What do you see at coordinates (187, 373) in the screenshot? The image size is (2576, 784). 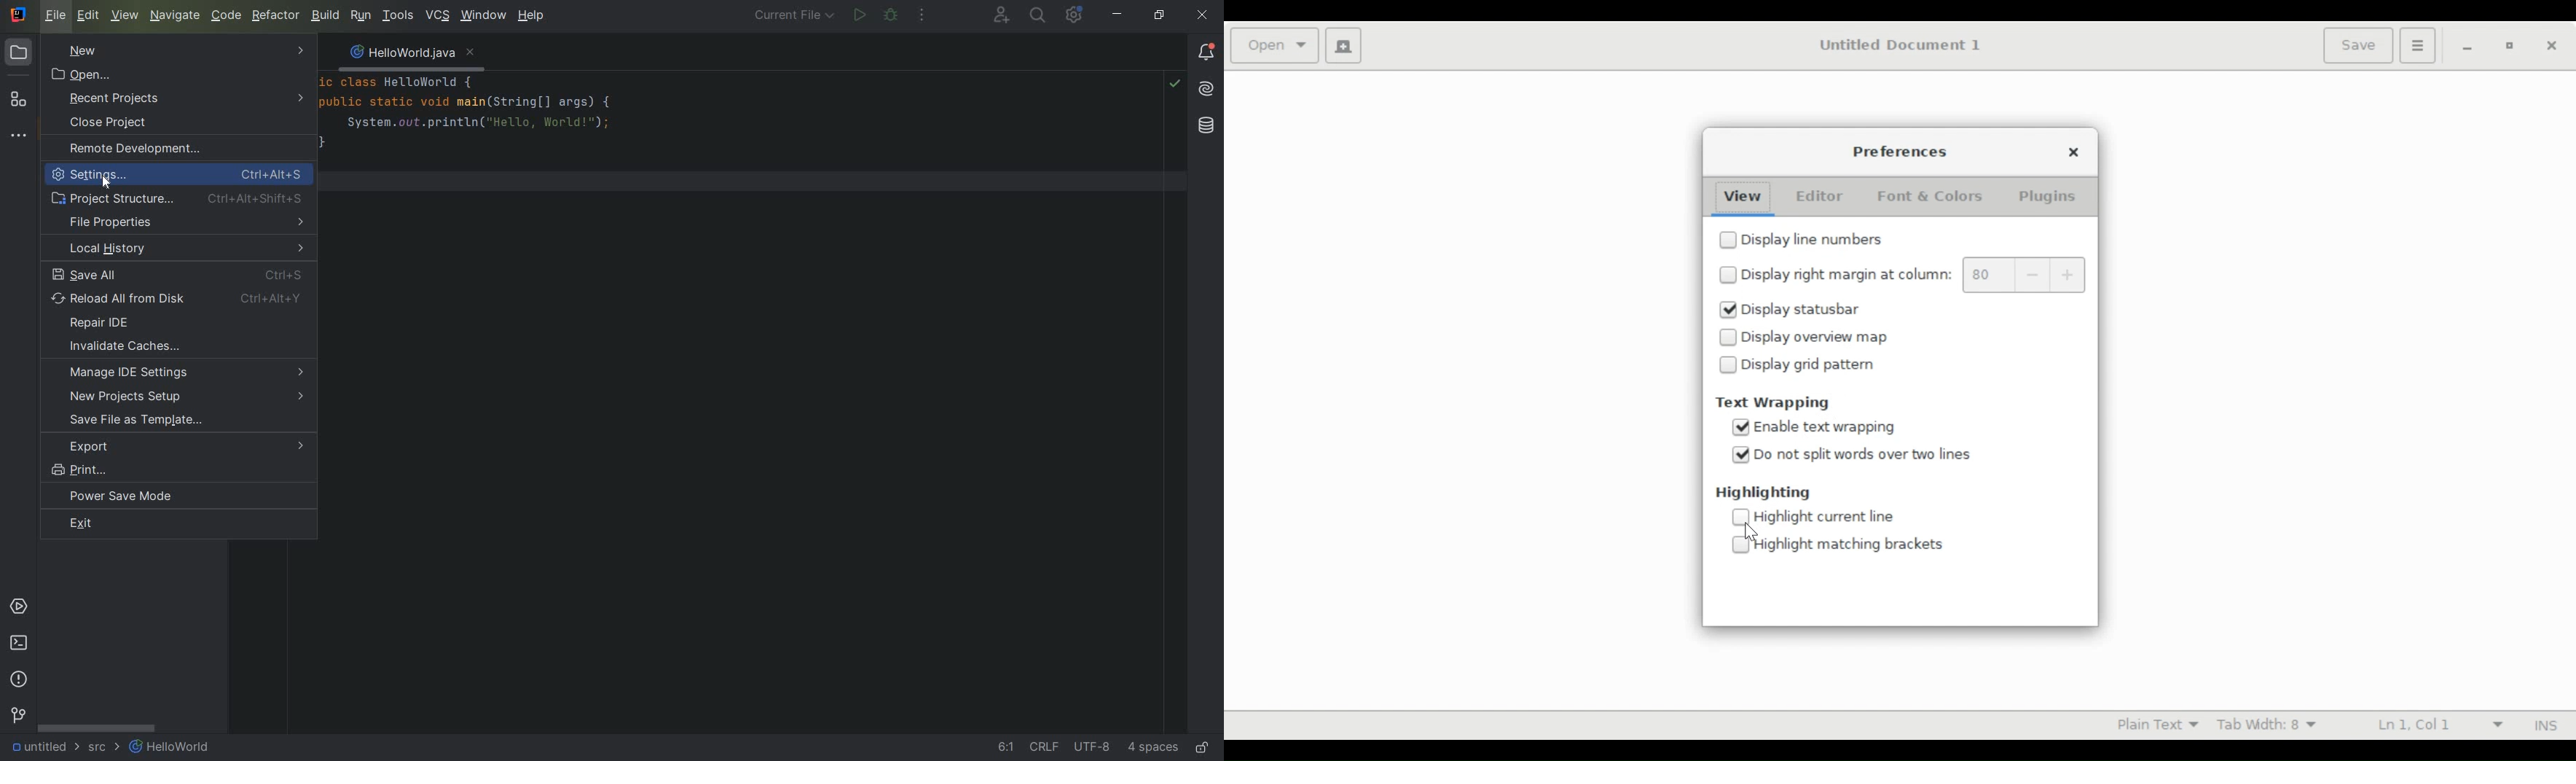 I see `manage IDE Settings` at bounding box center [187, 373].